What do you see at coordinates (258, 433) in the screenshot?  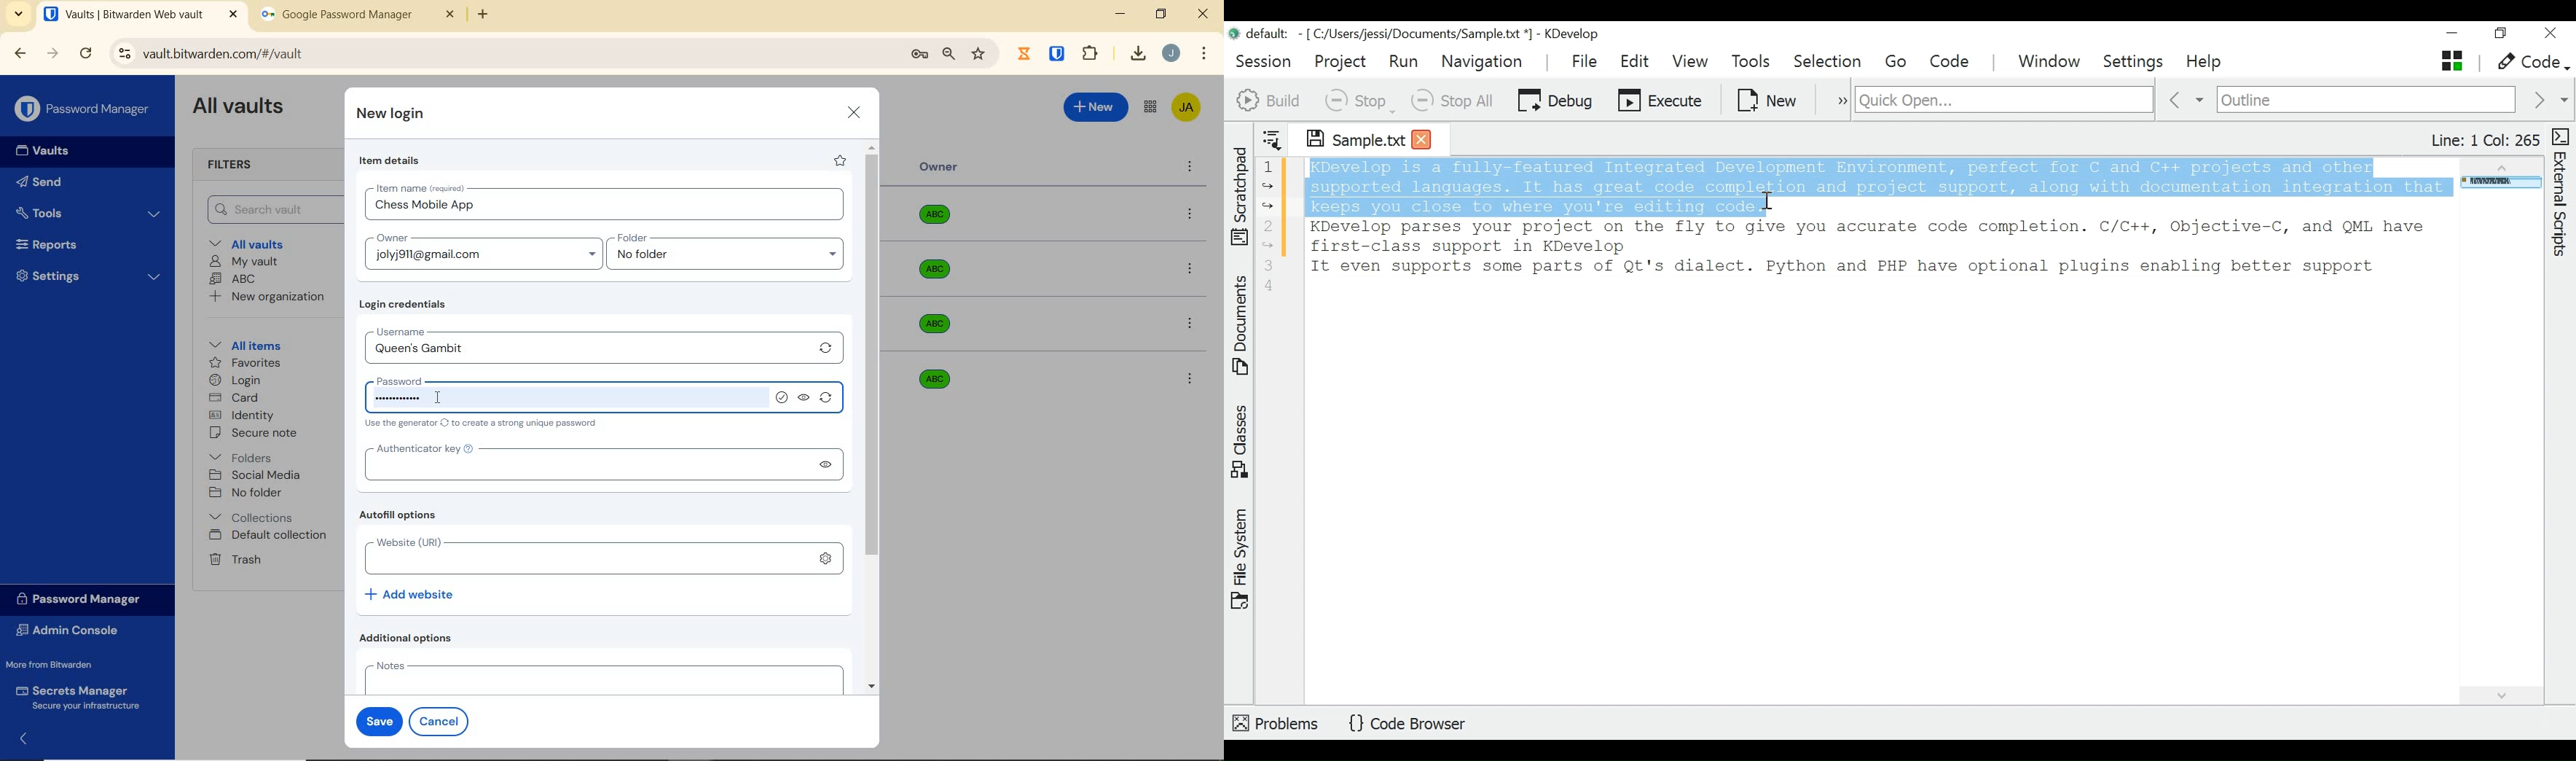 I see `secure note` at bounding box center [258, 433].